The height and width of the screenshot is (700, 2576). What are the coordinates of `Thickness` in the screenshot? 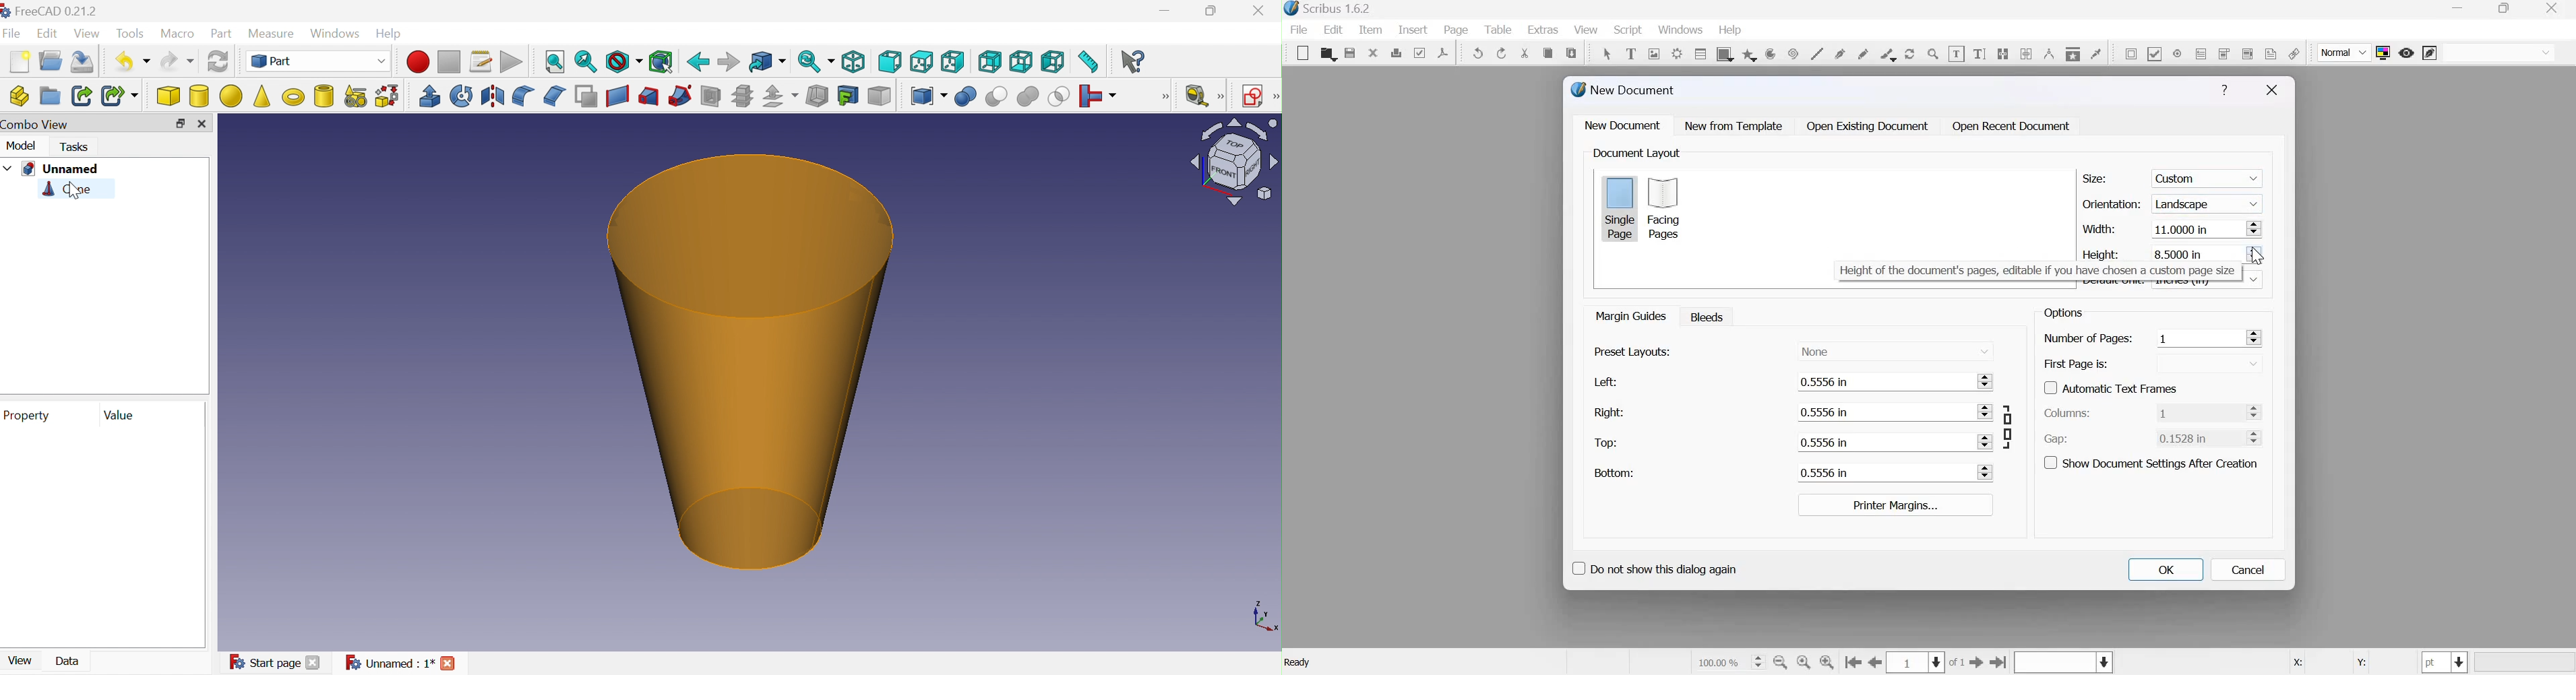 It's located at (817, 97).